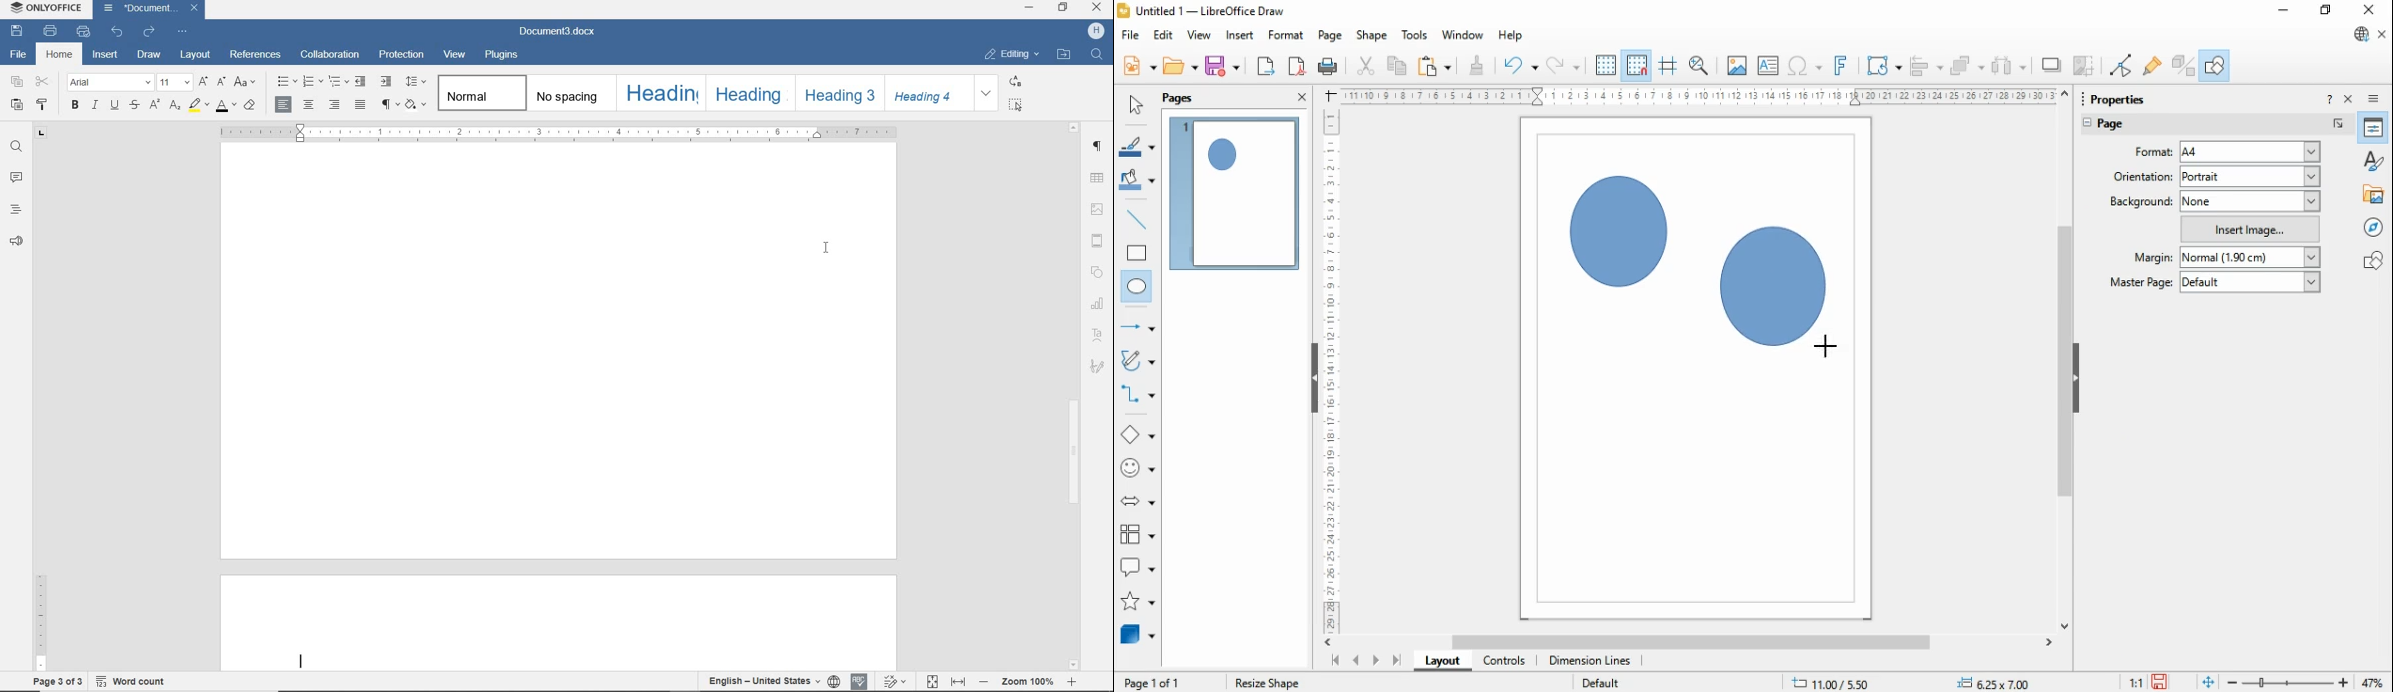 The image size is (2408, 700). I want to click on export directly as PDF, so click(1296, 66).